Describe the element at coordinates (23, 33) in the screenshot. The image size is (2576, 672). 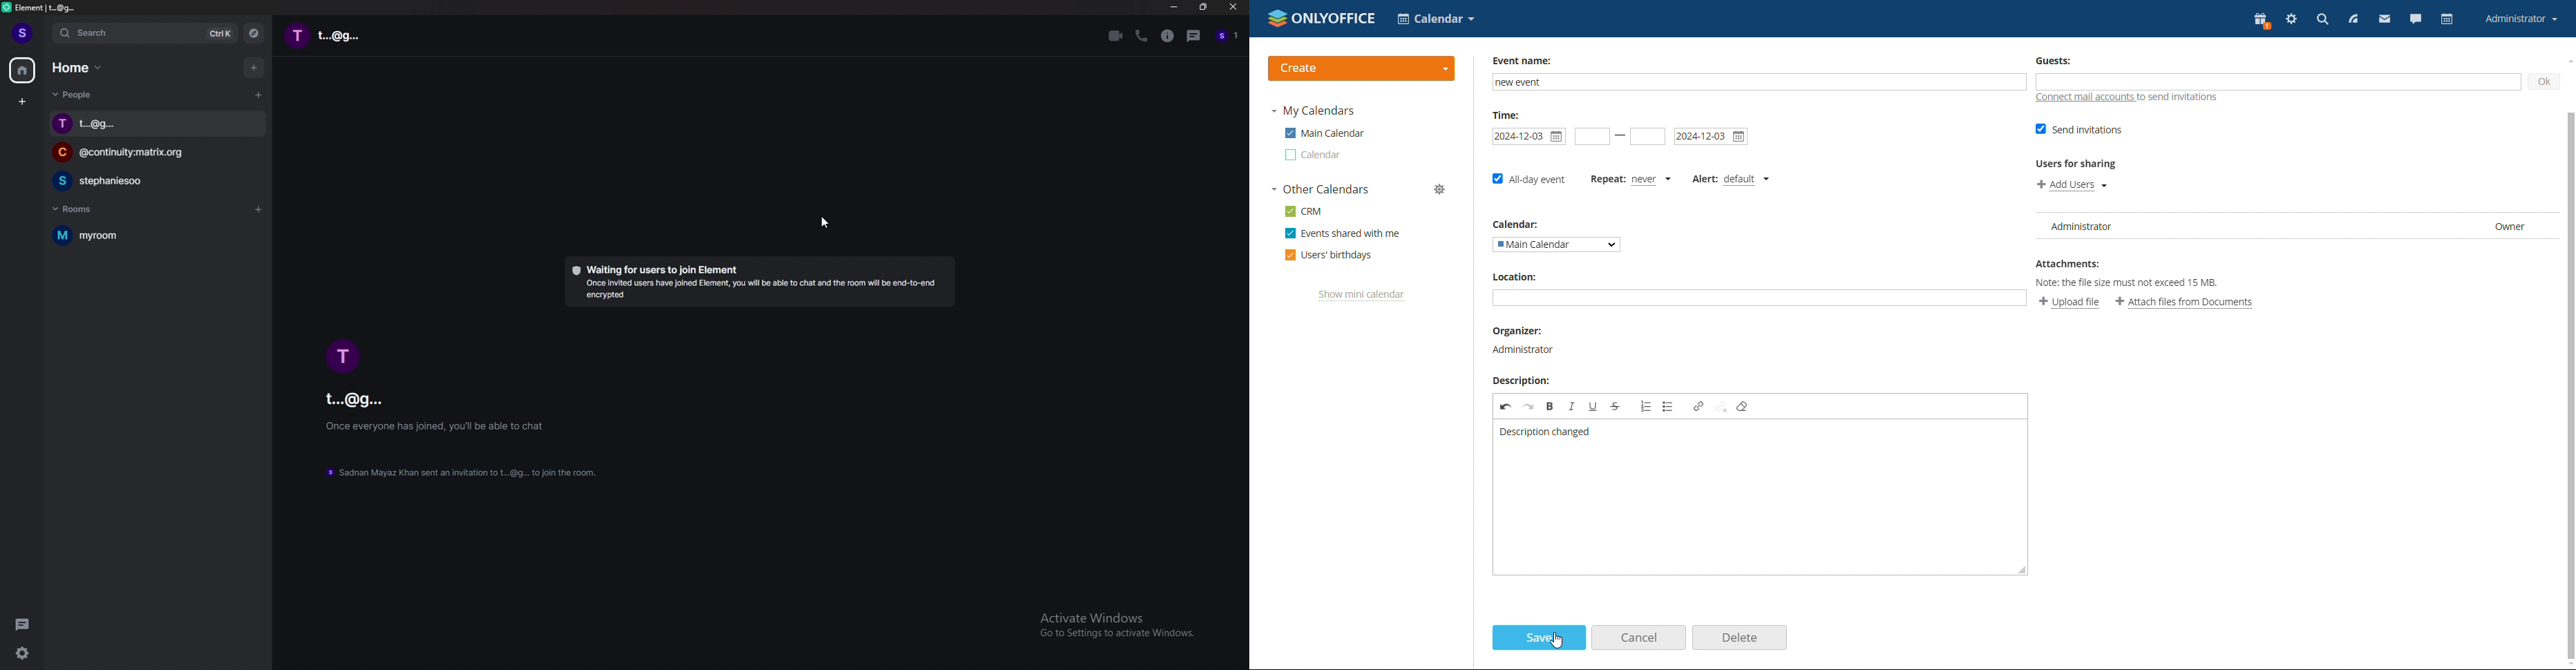
I see `profile` at that location.